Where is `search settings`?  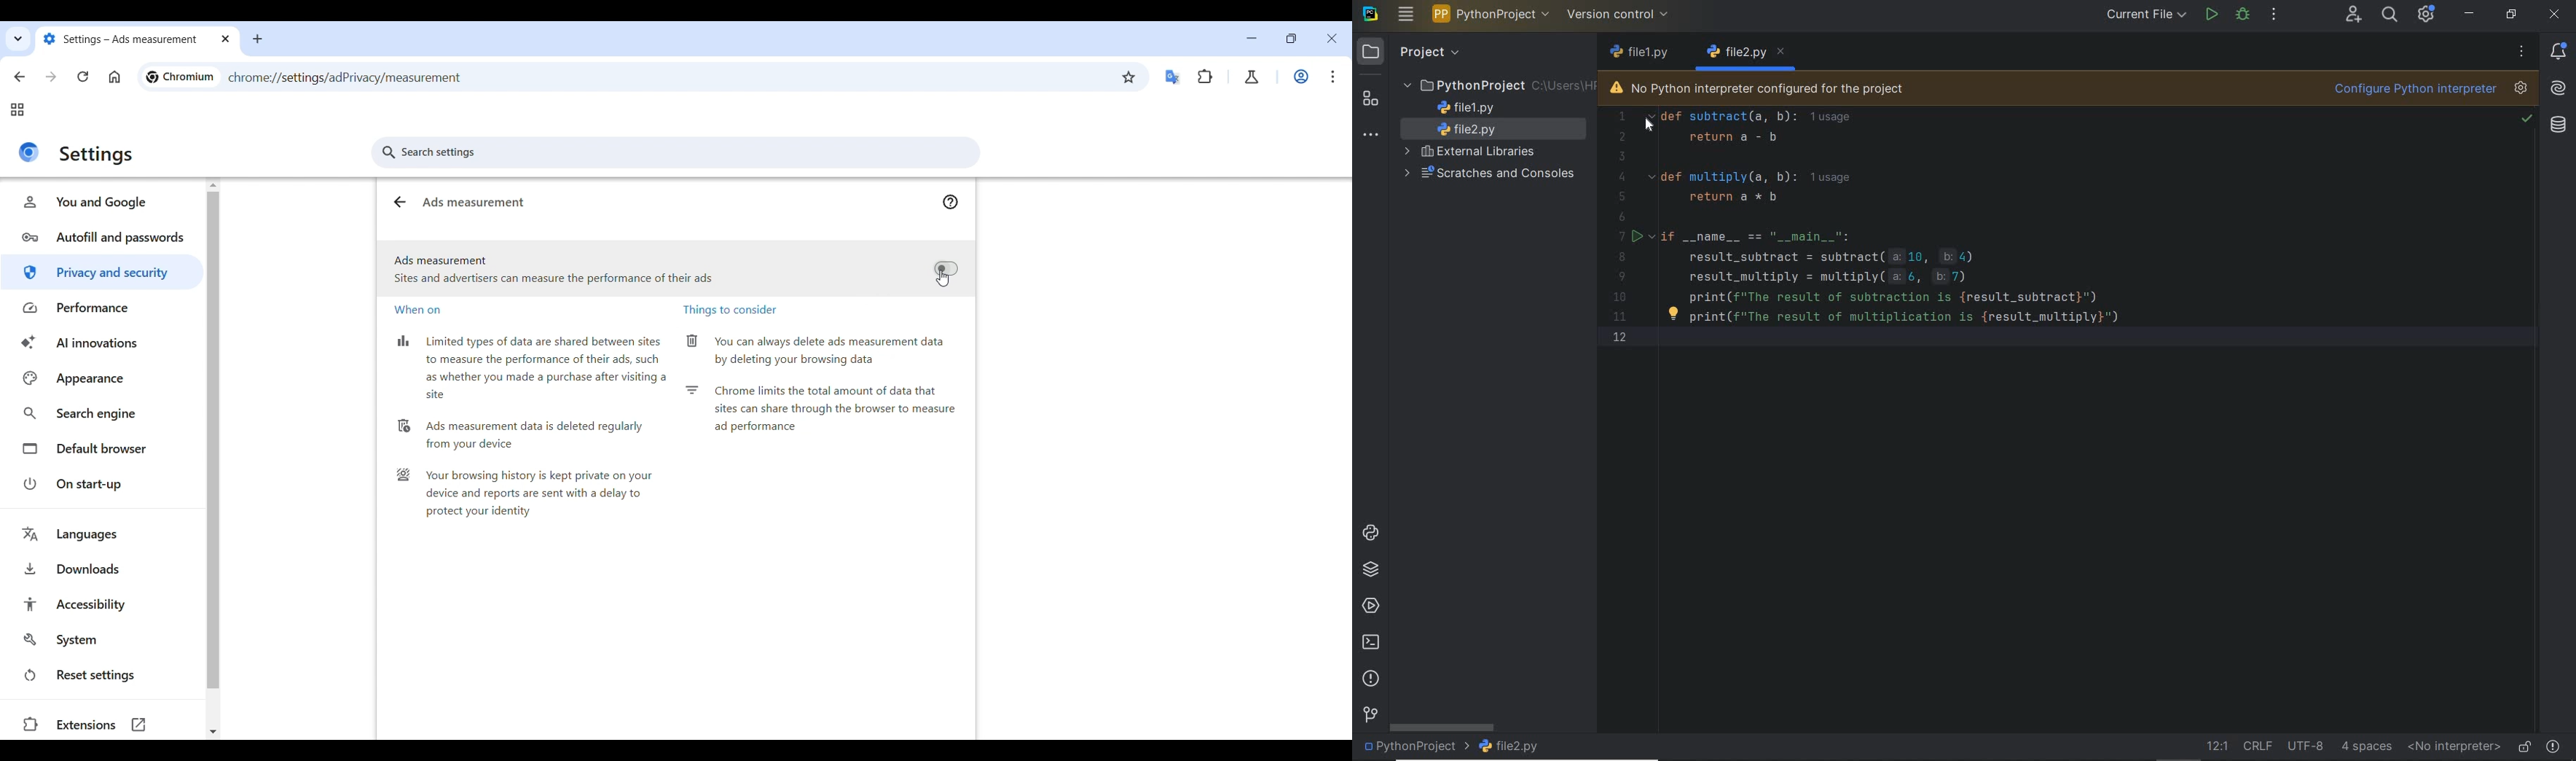
search settings is located at coordinates (682, 155).